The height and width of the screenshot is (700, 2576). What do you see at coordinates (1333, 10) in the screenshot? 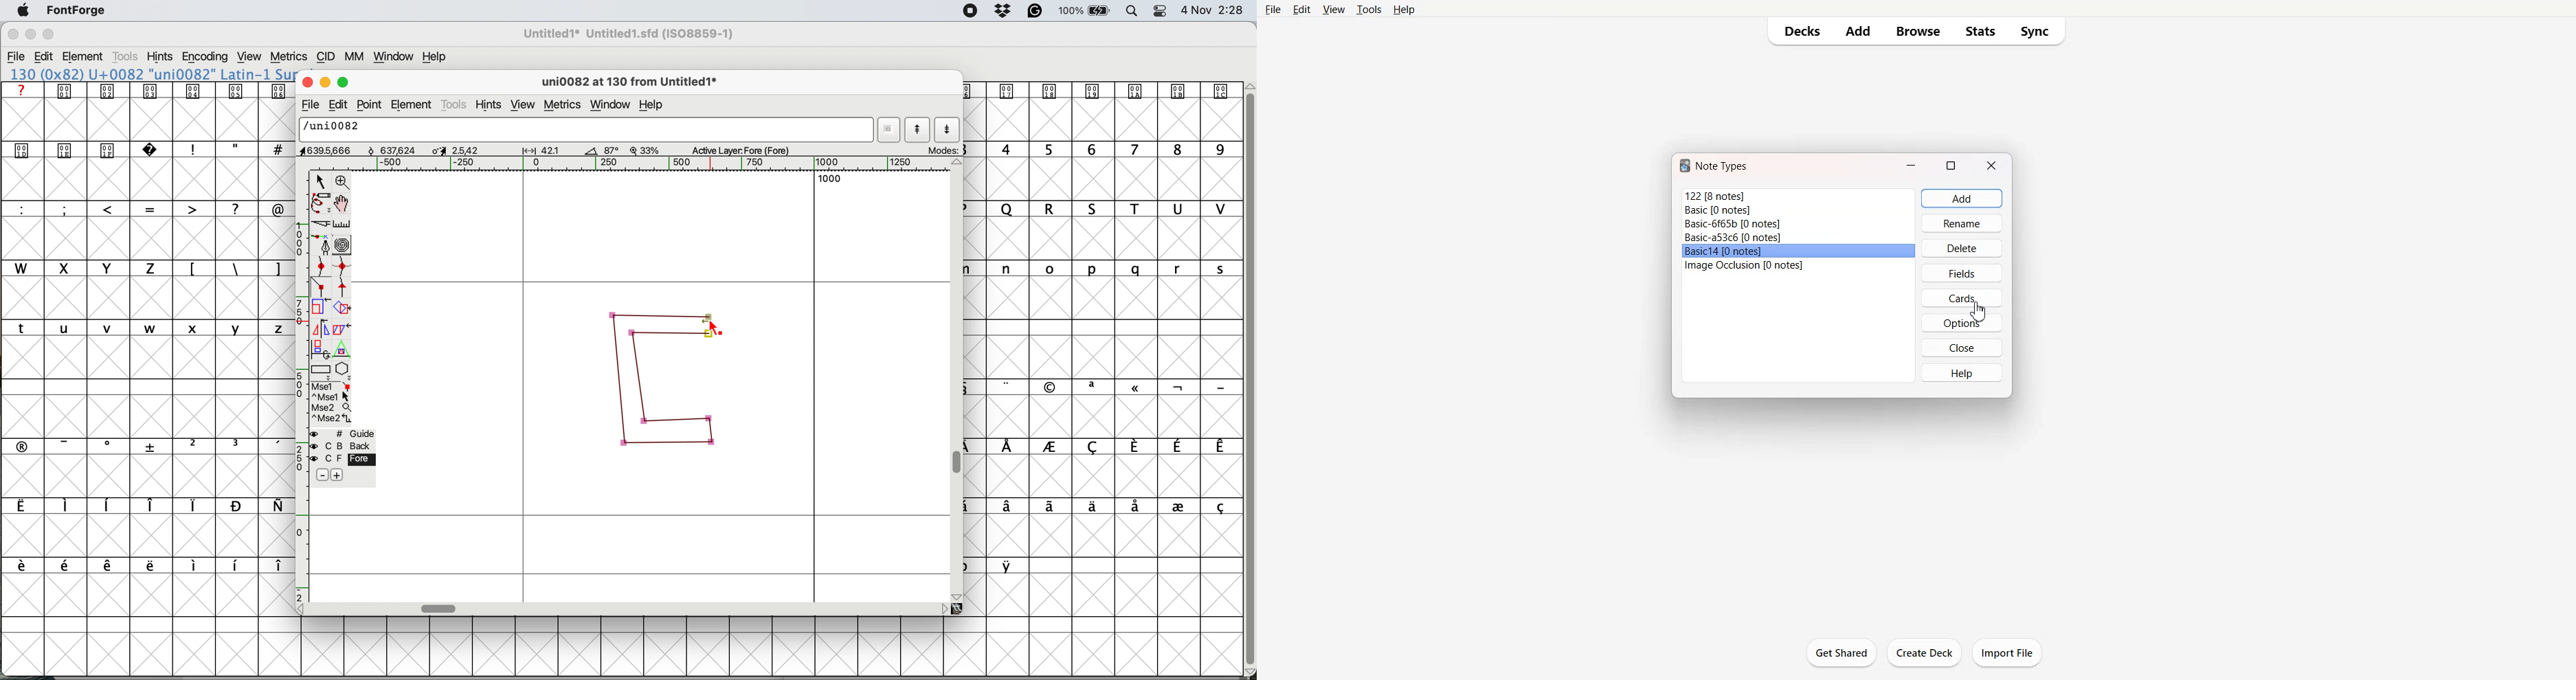
I see `View` at bounding box center [1333, 10].